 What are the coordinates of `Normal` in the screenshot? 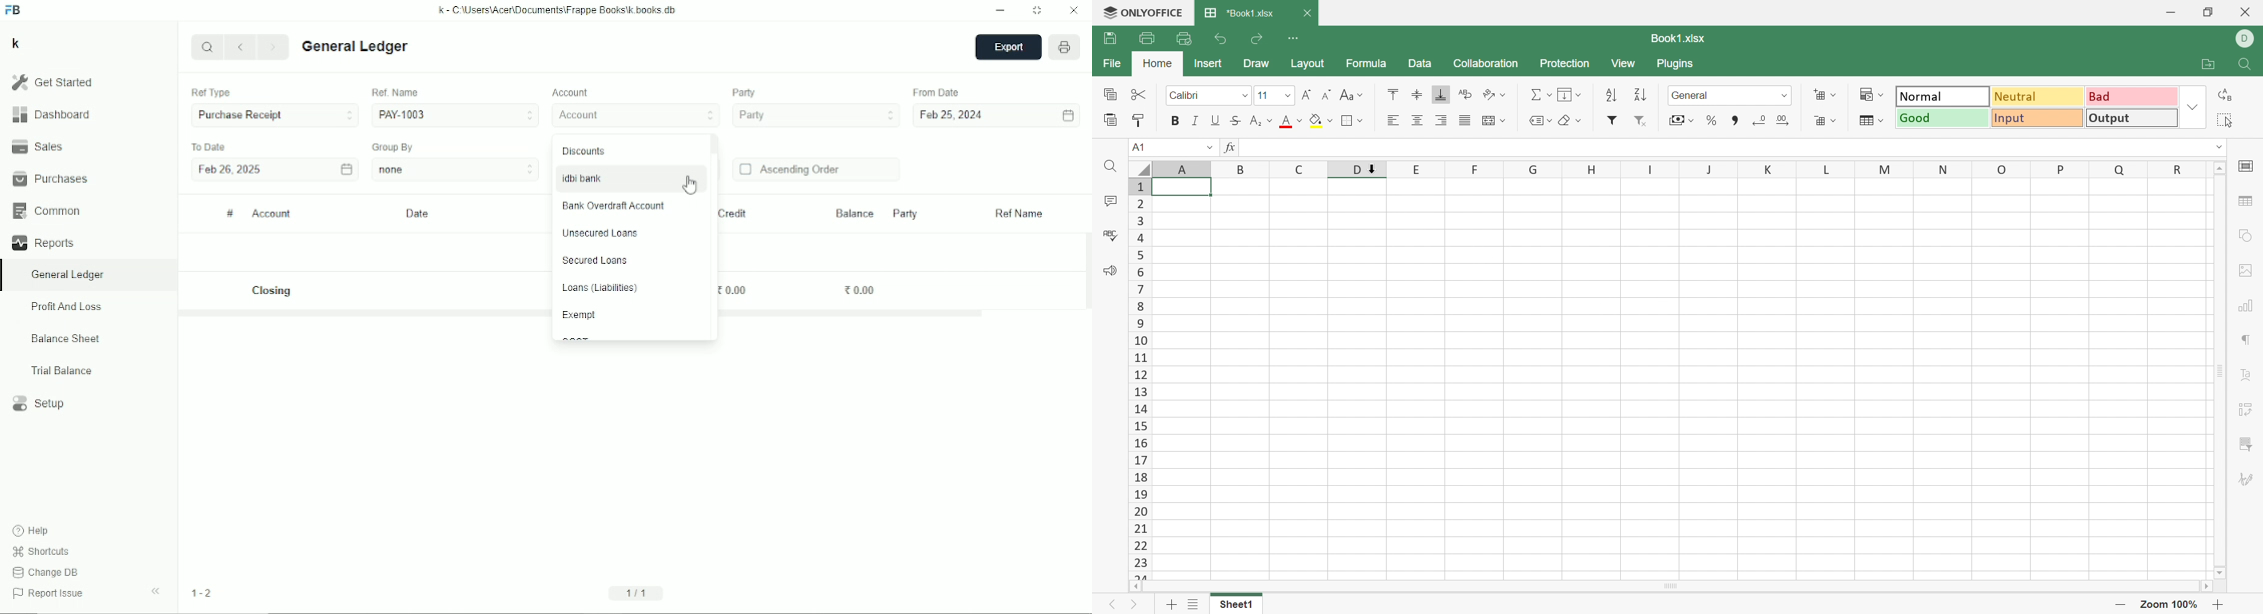 It's located at (1941, 95).